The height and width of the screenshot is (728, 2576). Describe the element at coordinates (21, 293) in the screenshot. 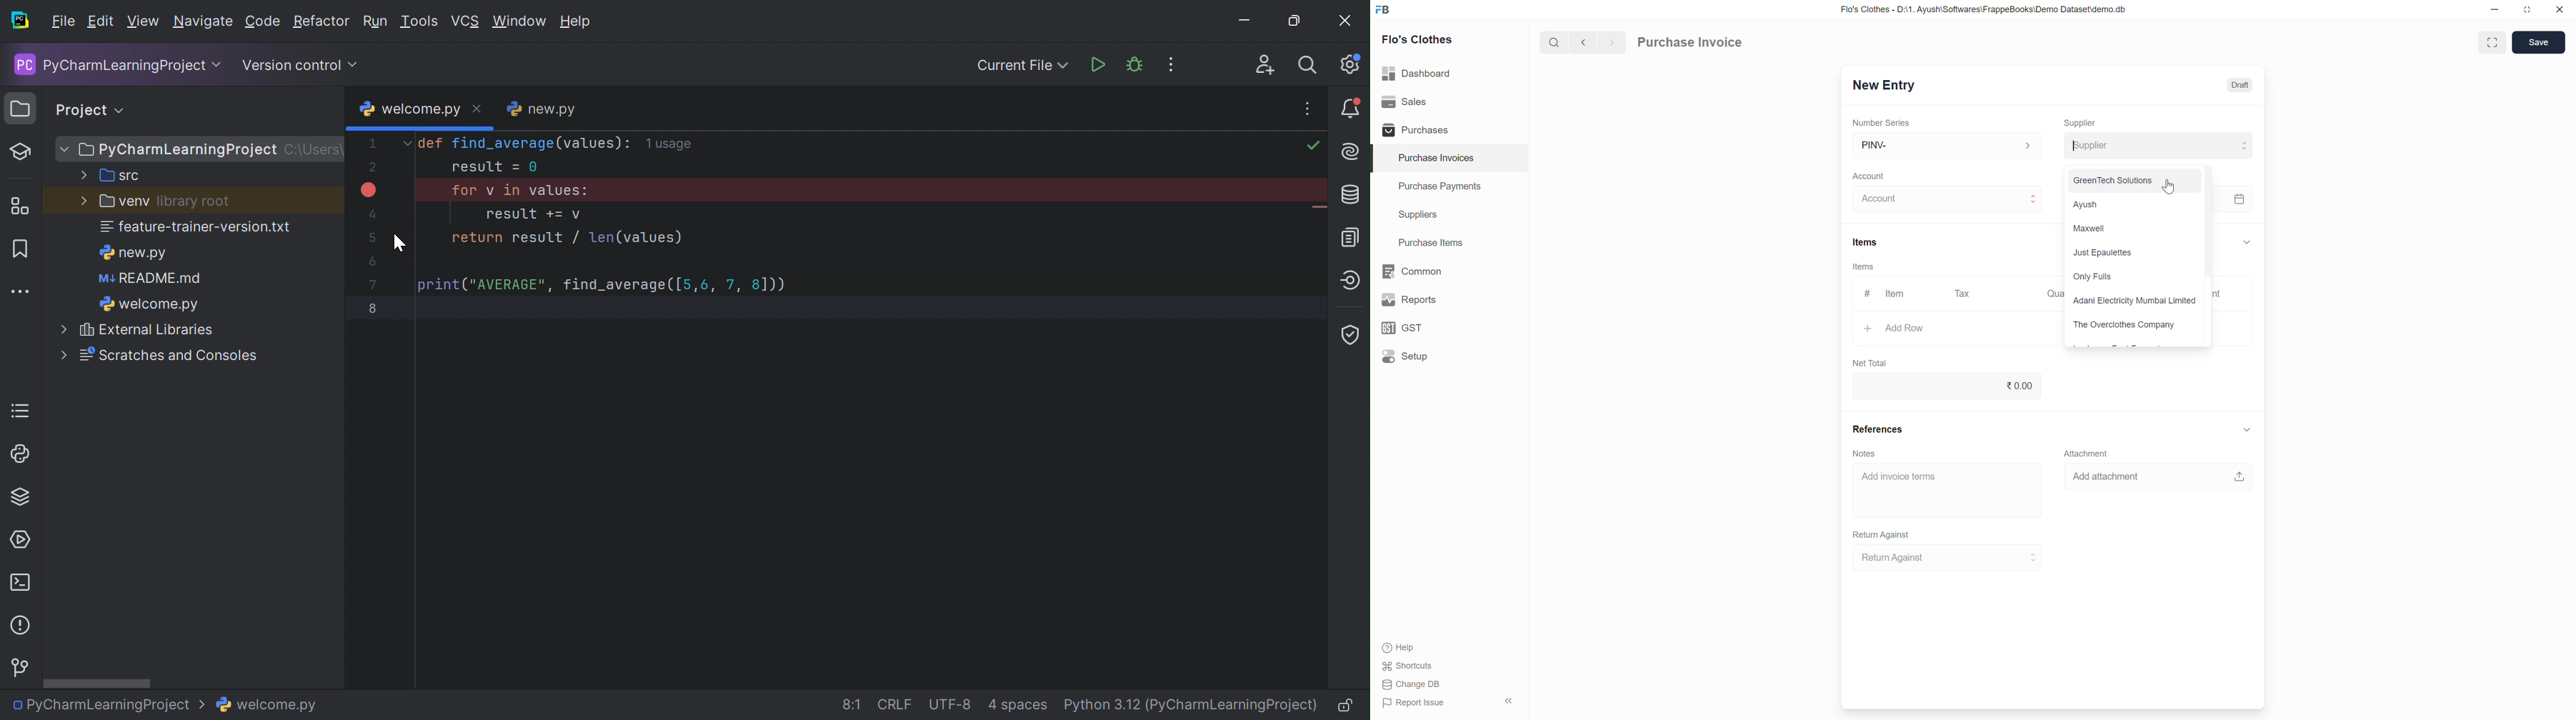

I see `More tool windows` at that location.